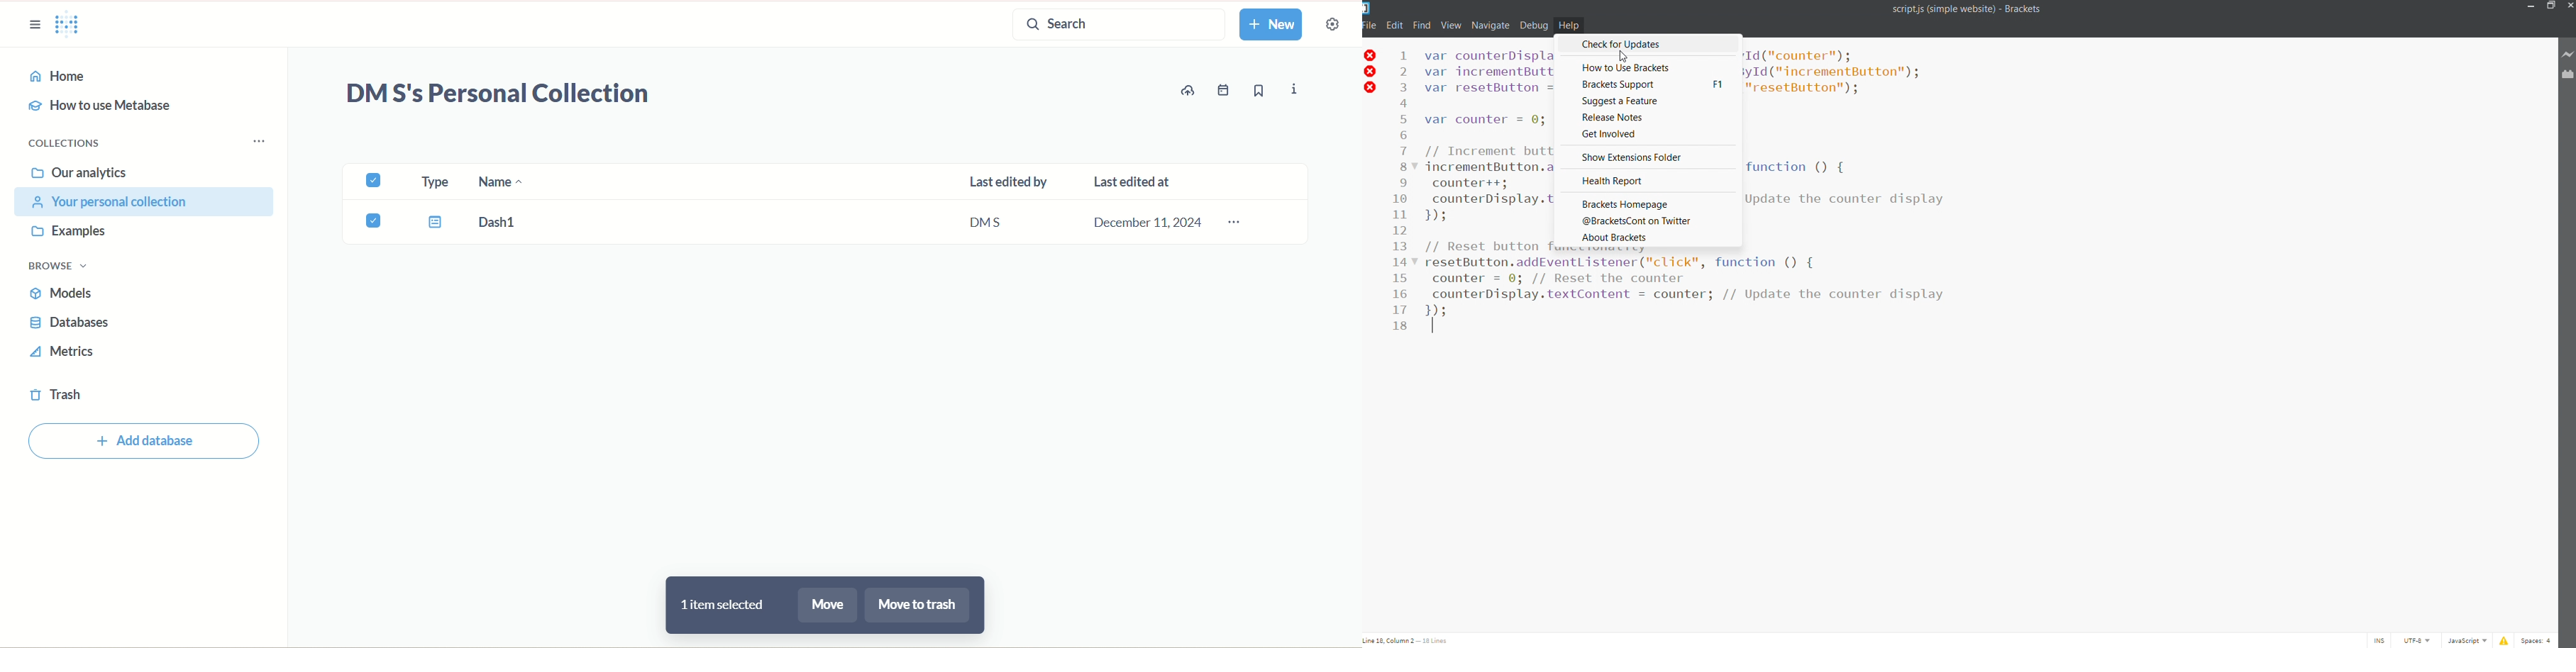 The height and width of the screenshot is (672, 2576). Describe the element at coordinates (2502, 640) in the screenshot. I see `error display` at that location.